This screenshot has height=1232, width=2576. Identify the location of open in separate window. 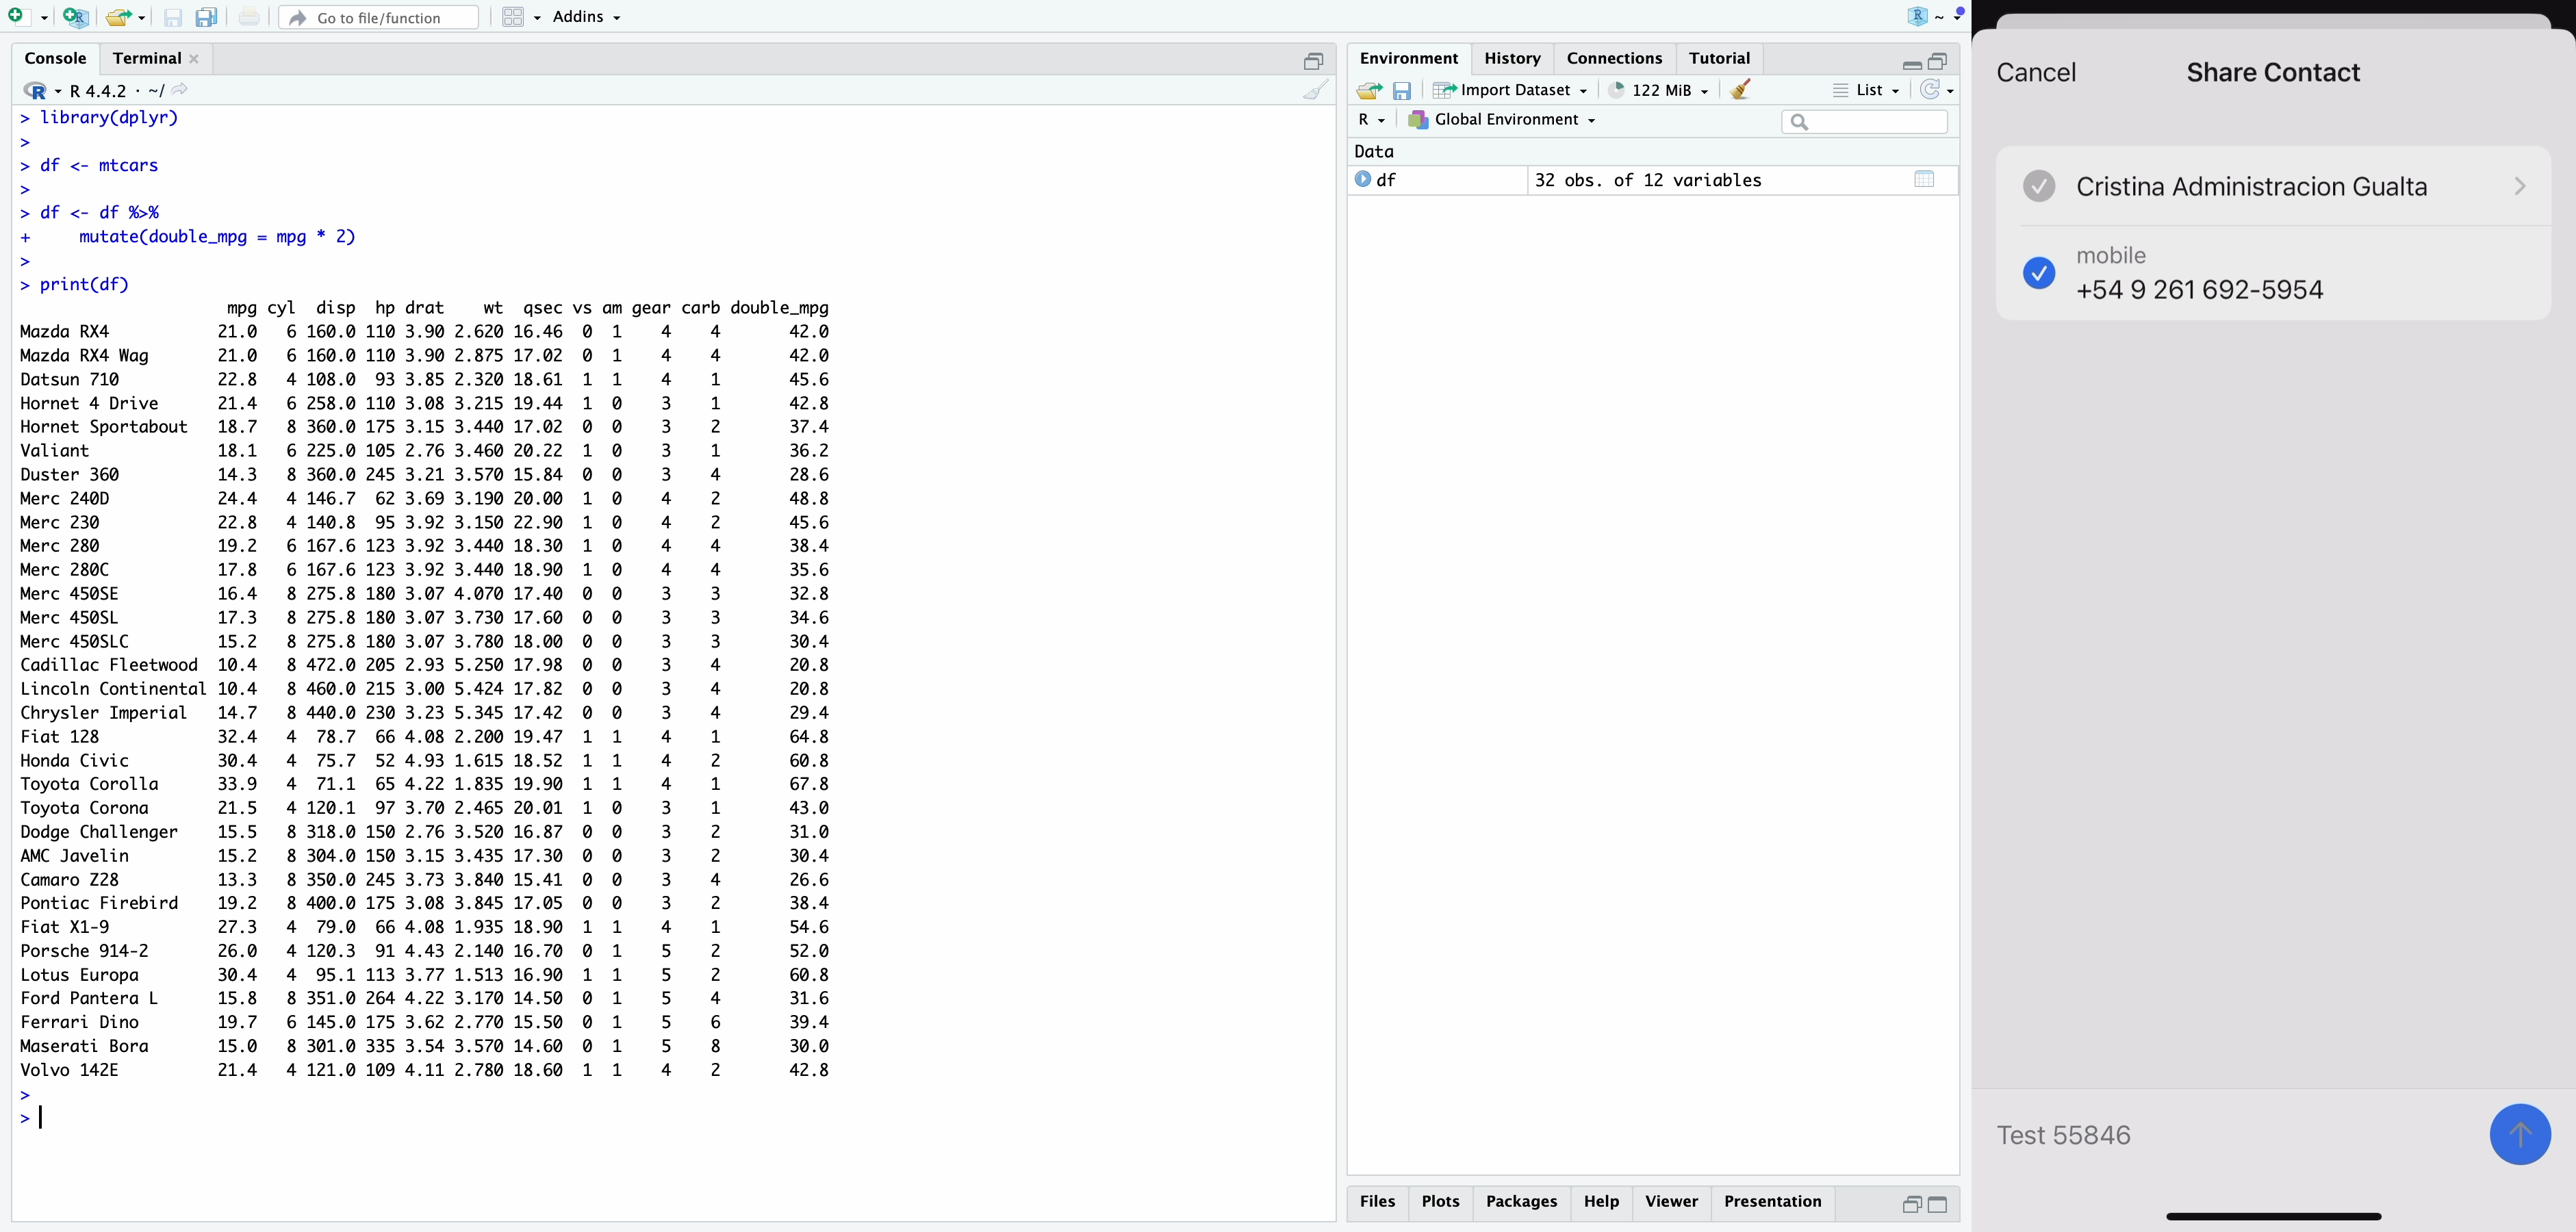
(1911, 1205).